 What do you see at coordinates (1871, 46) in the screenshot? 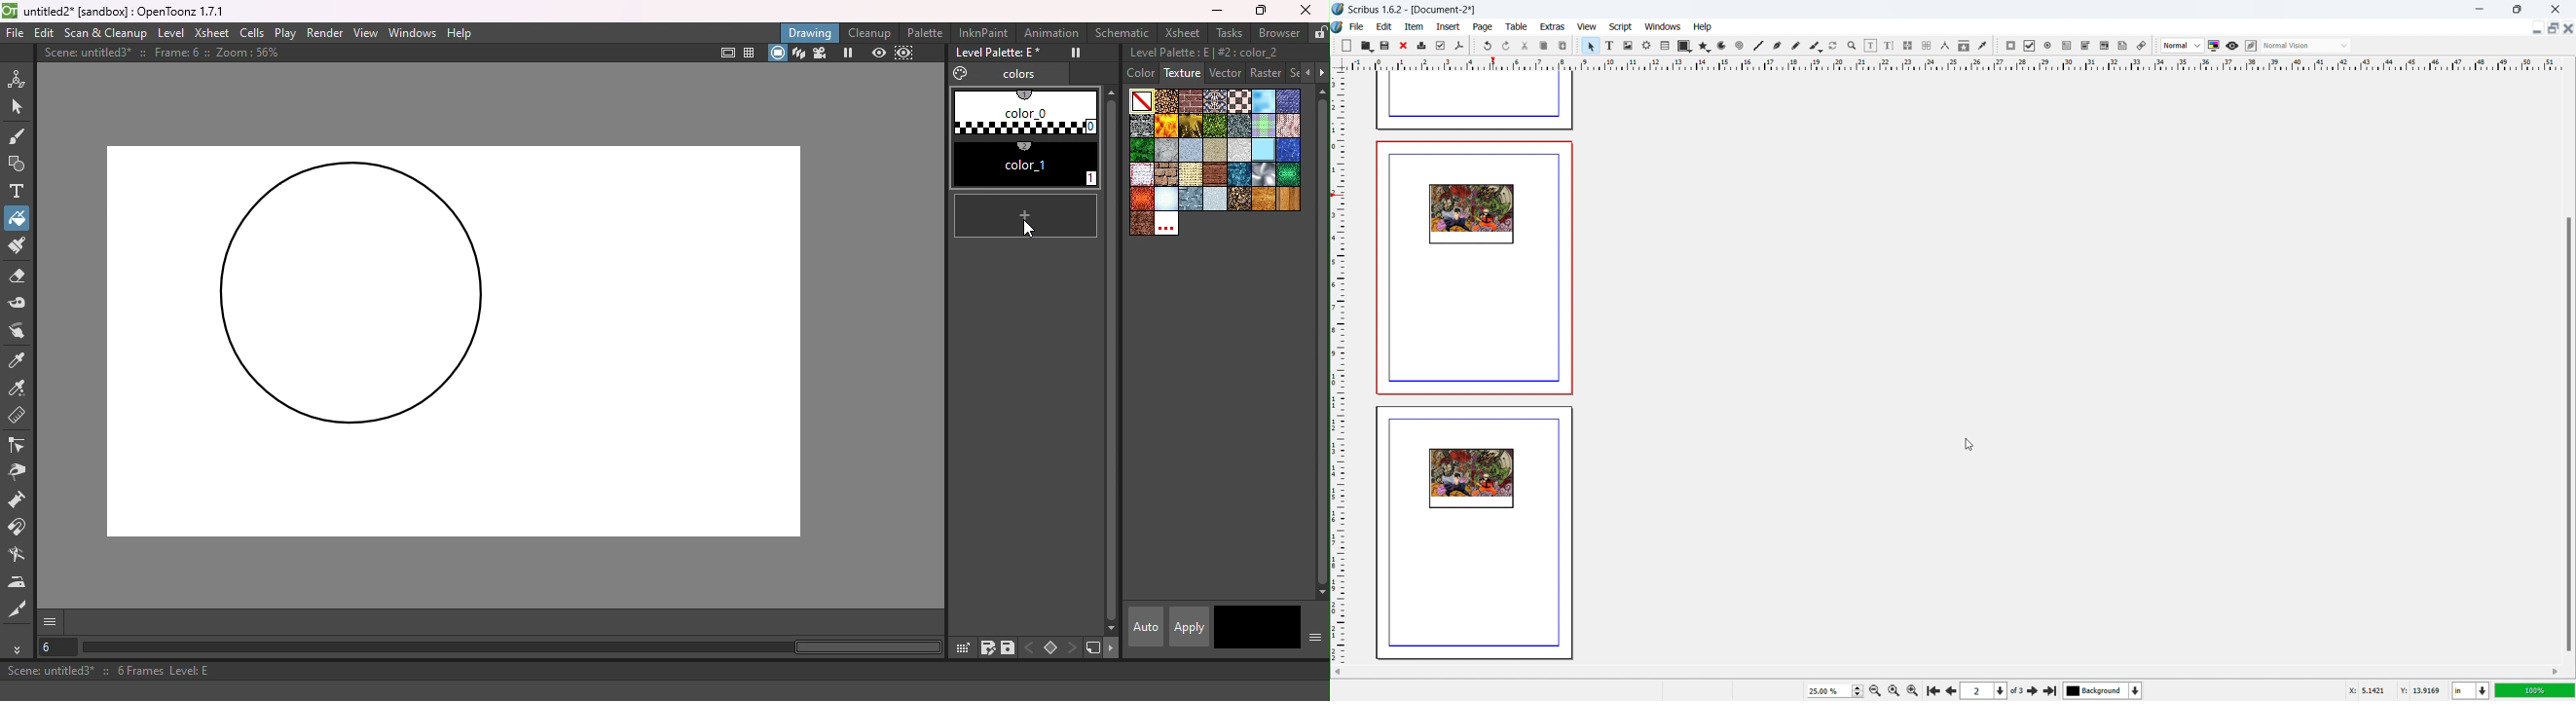
I see `edit contents of the frame` at bounding box center [1871, 46].